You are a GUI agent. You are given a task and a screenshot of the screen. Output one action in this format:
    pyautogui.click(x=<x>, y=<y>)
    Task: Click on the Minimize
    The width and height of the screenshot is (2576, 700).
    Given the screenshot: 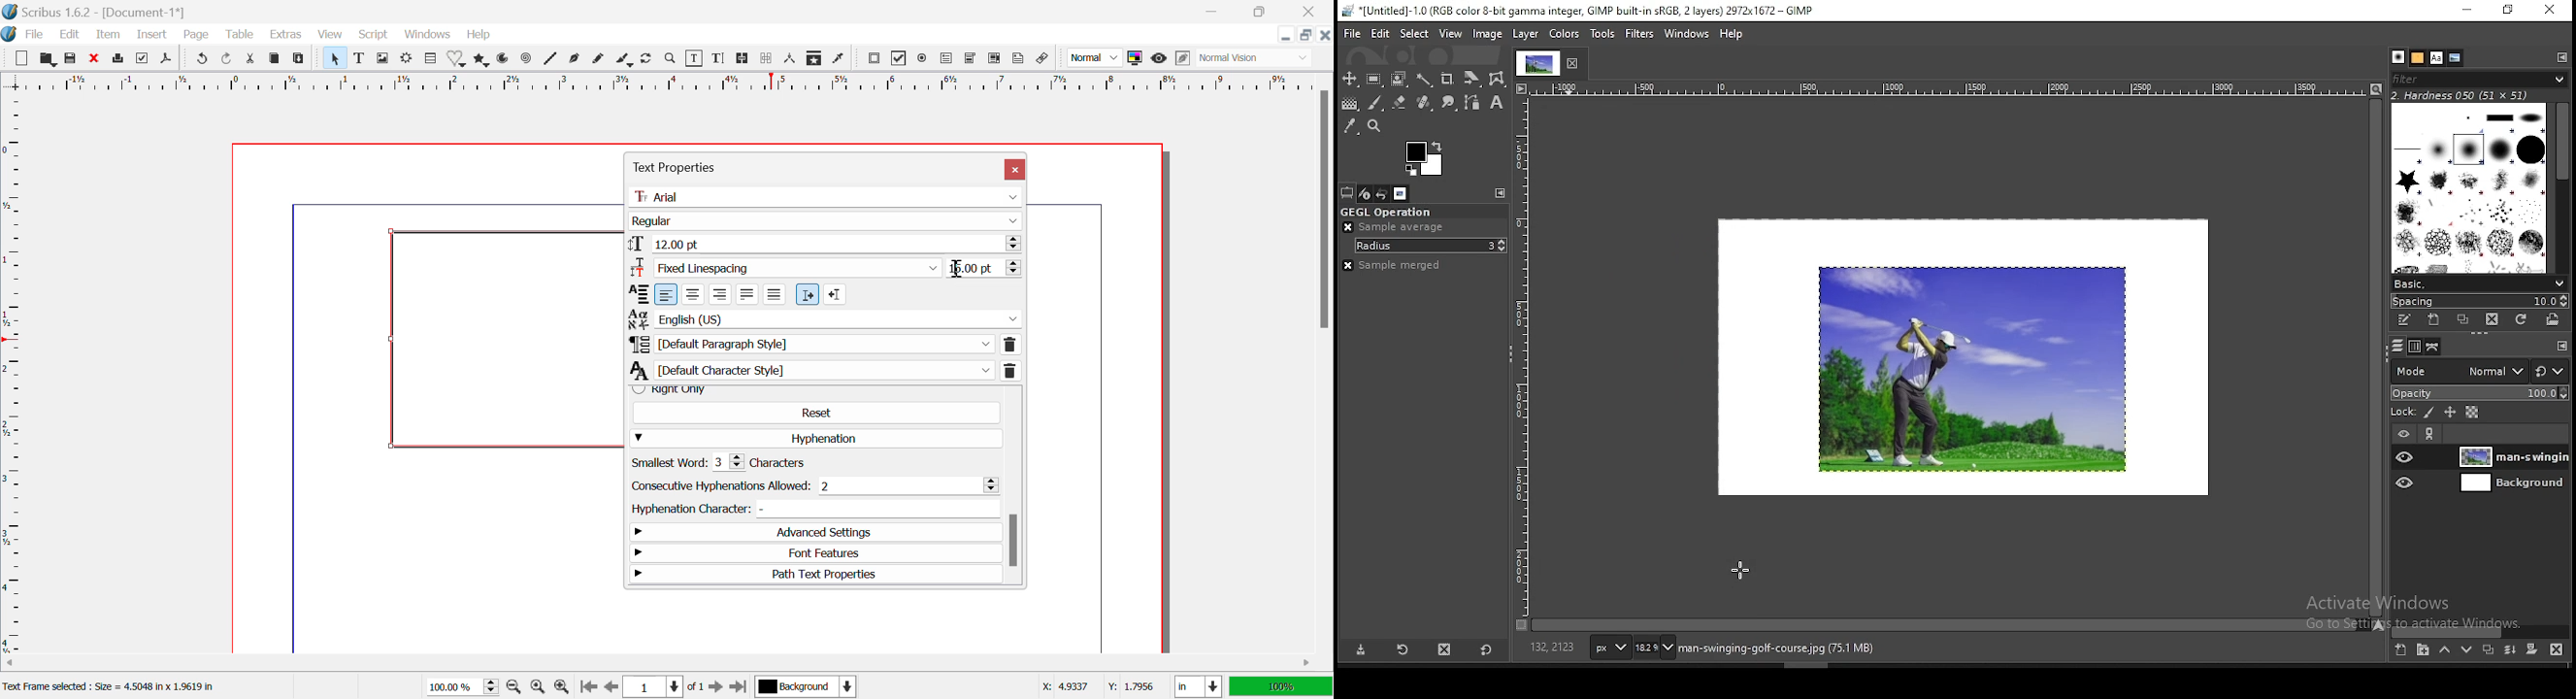 What is the action you would take?
    pyautogui.click(x=1307, y=35)
    